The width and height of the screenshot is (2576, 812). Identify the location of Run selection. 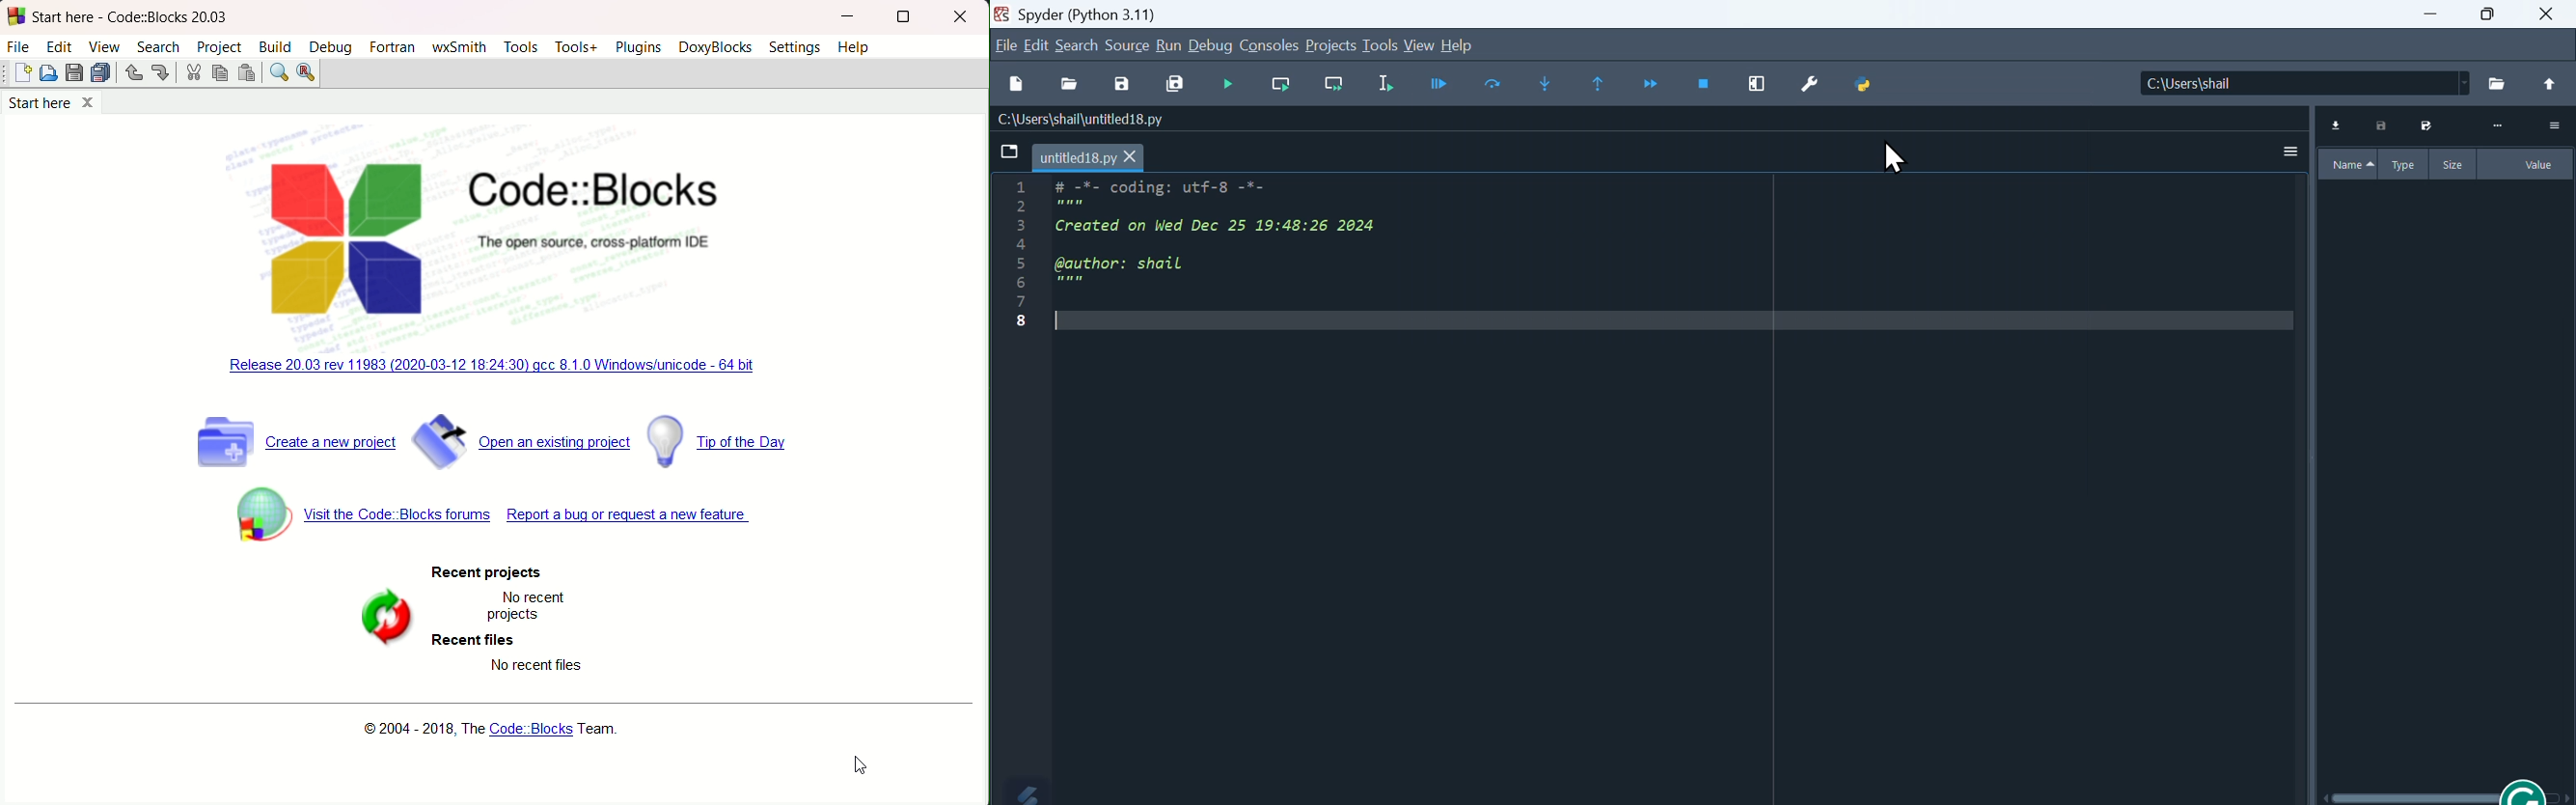
(1383, 85).